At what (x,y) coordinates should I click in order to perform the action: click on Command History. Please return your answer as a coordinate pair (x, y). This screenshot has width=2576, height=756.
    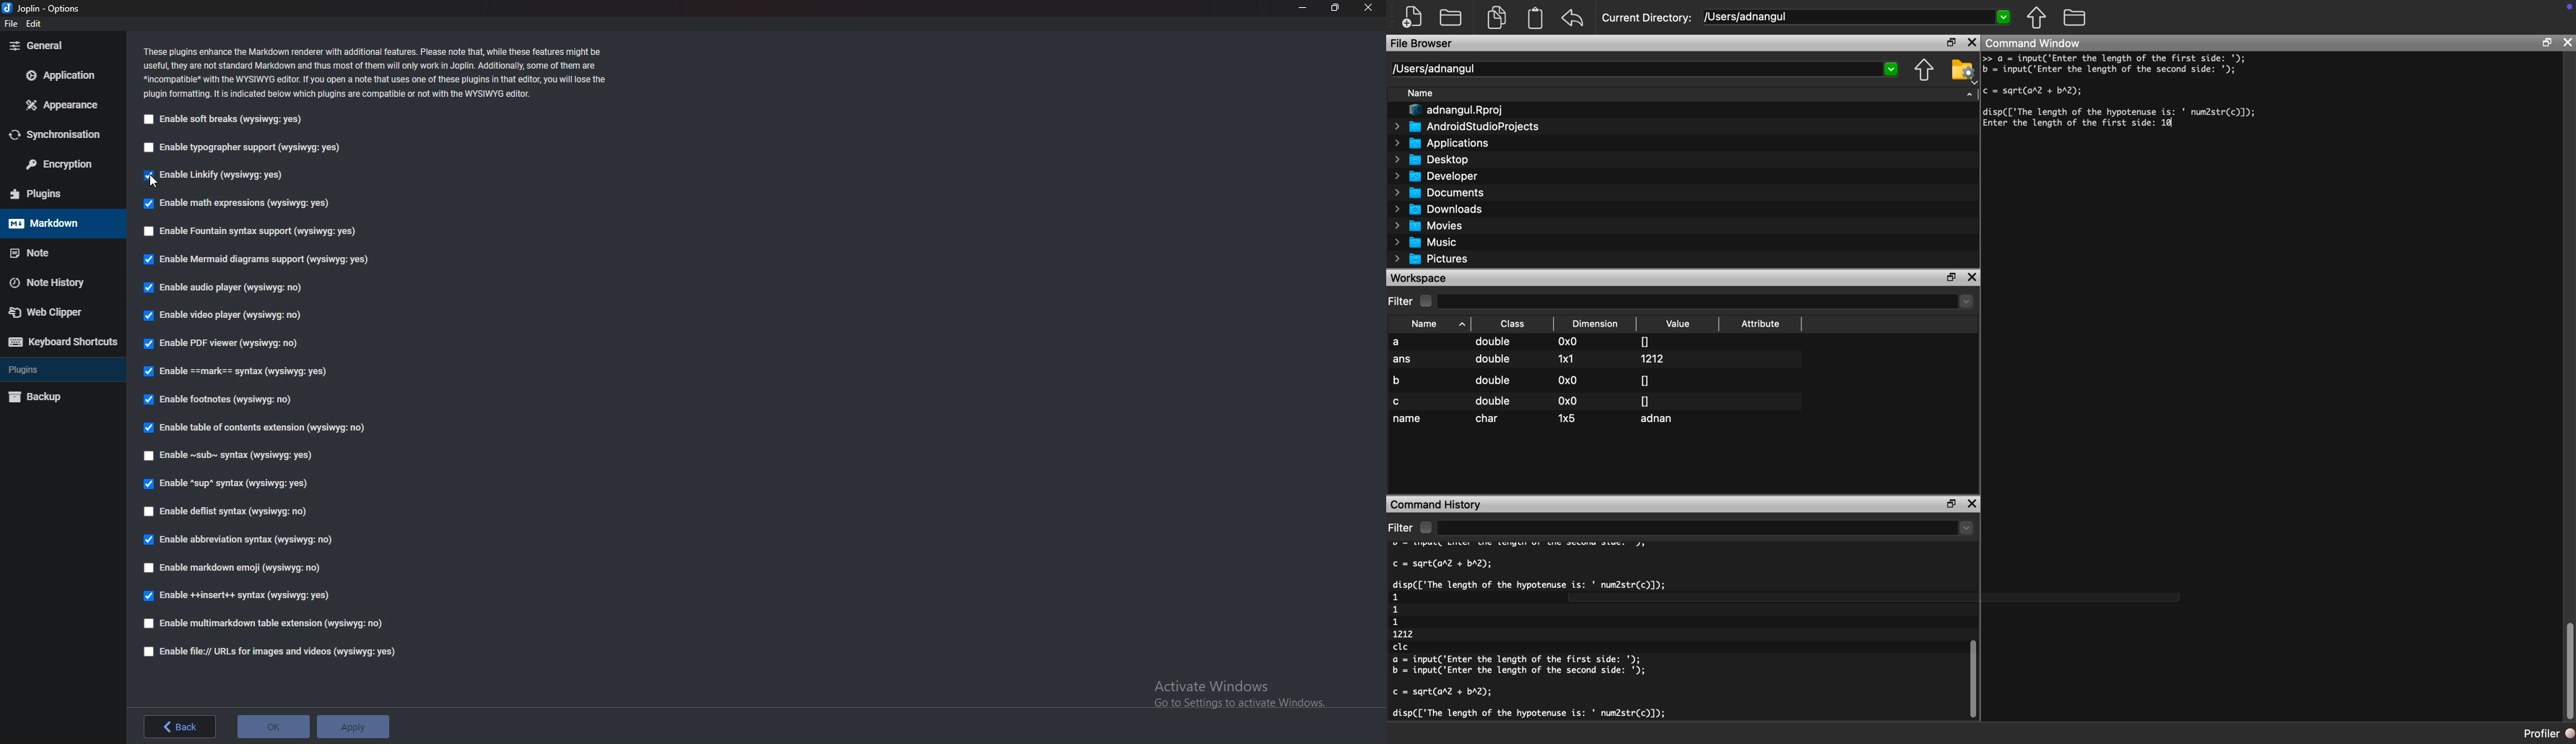
    Looking at the image, I should click on (1437, 503).